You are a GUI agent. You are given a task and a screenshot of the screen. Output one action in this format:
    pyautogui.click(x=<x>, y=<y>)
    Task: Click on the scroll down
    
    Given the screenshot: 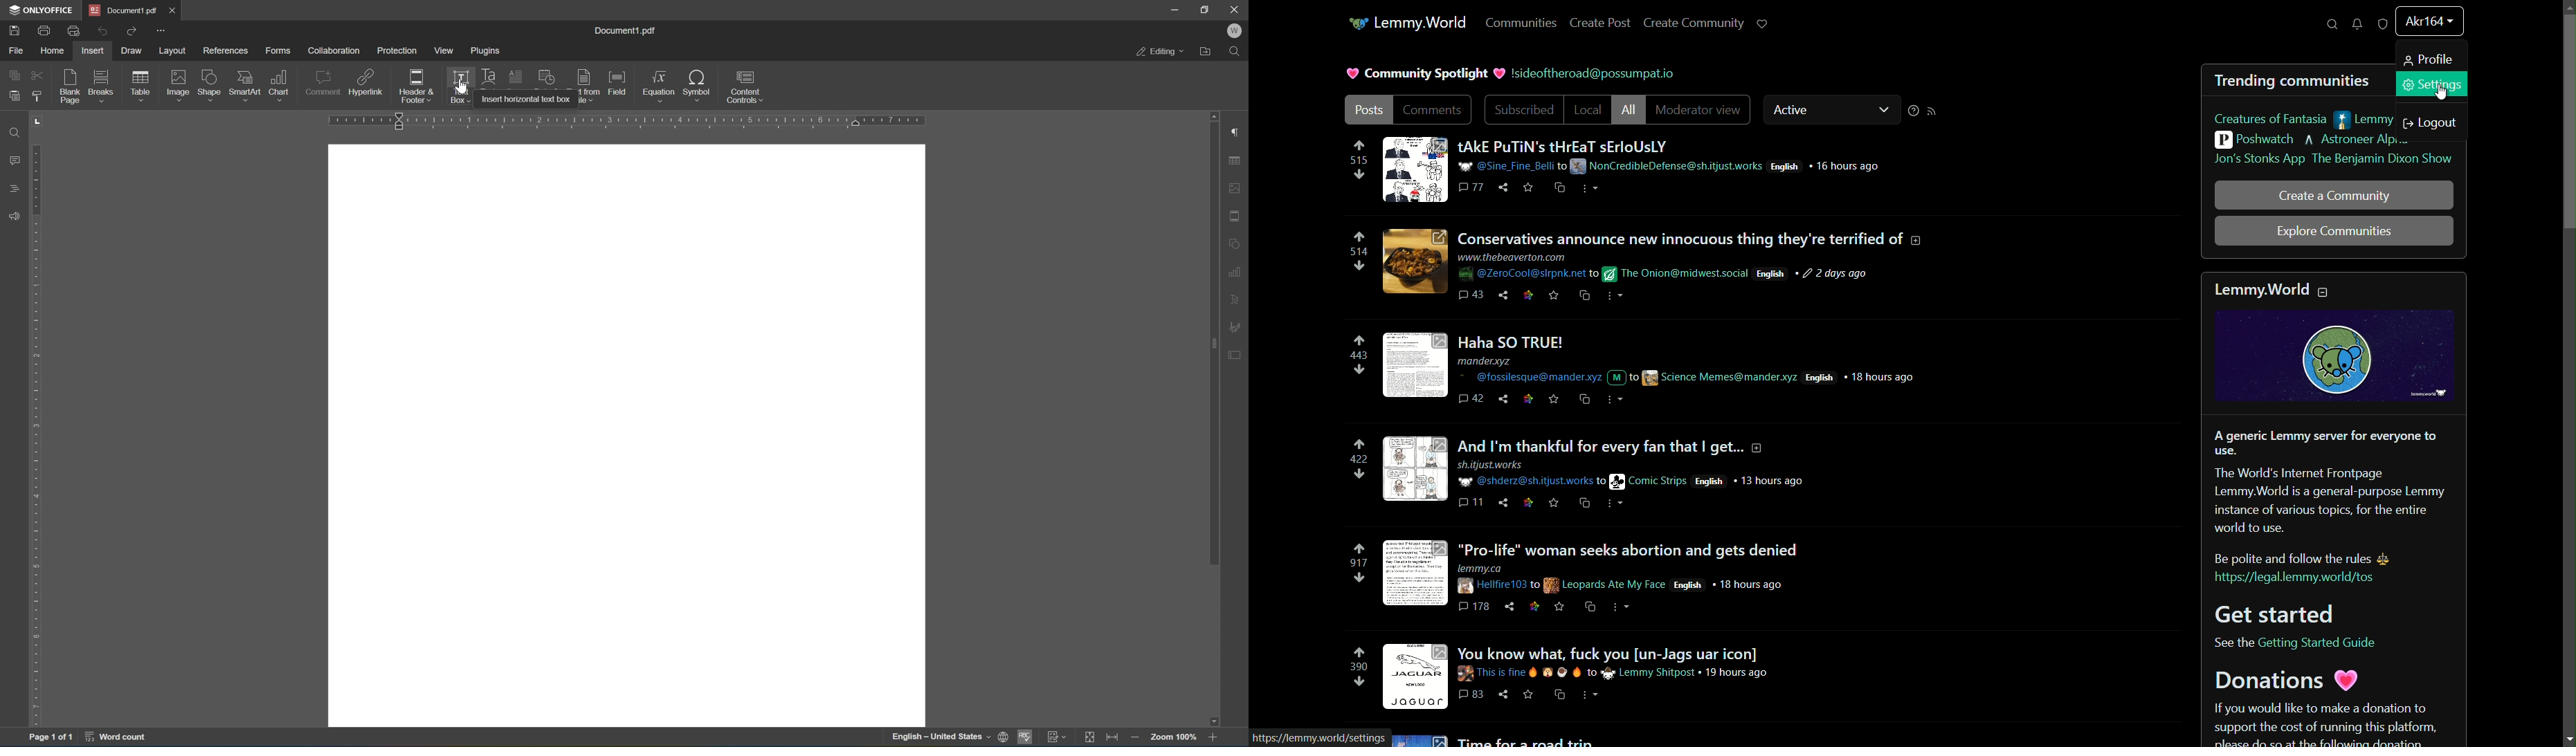 What is the action you would take?
    pyautogui.click(x=1213, y=721)
    